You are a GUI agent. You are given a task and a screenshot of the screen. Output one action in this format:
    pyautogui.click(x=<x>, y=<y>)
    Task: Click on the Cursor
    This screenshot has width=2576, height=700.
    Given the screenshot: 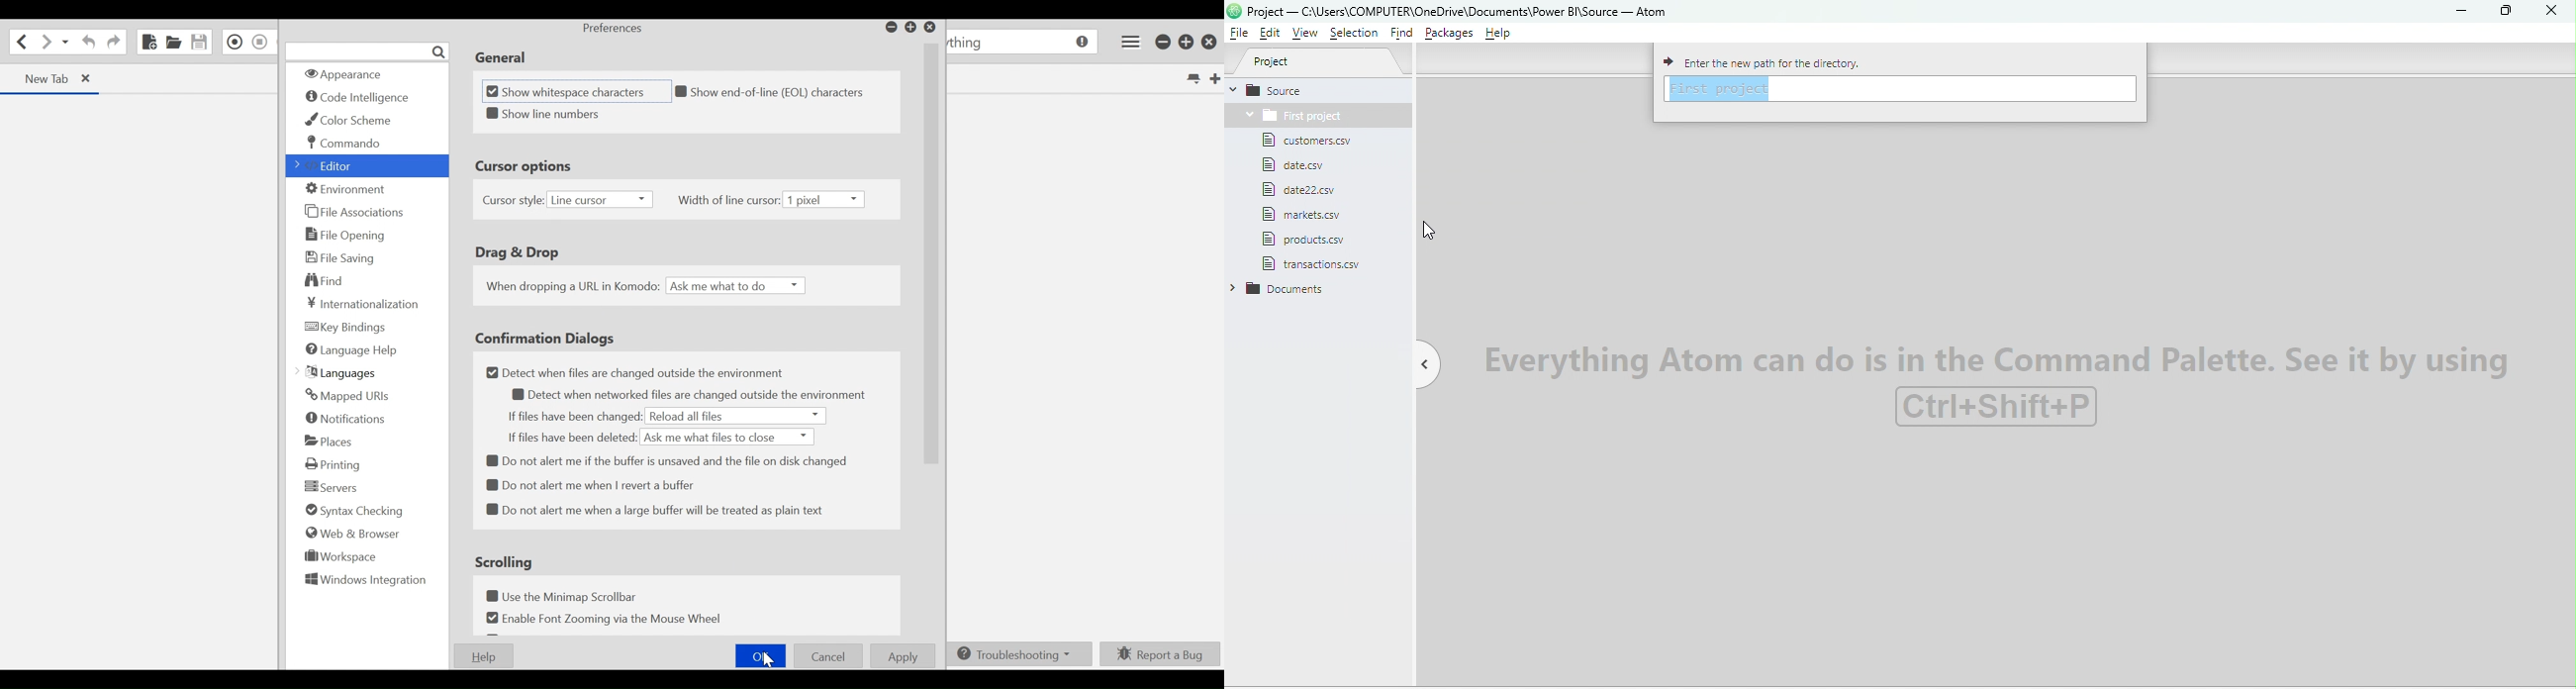 What is the action you would take?
    pyautogui.click(x=1430, y=229)
    